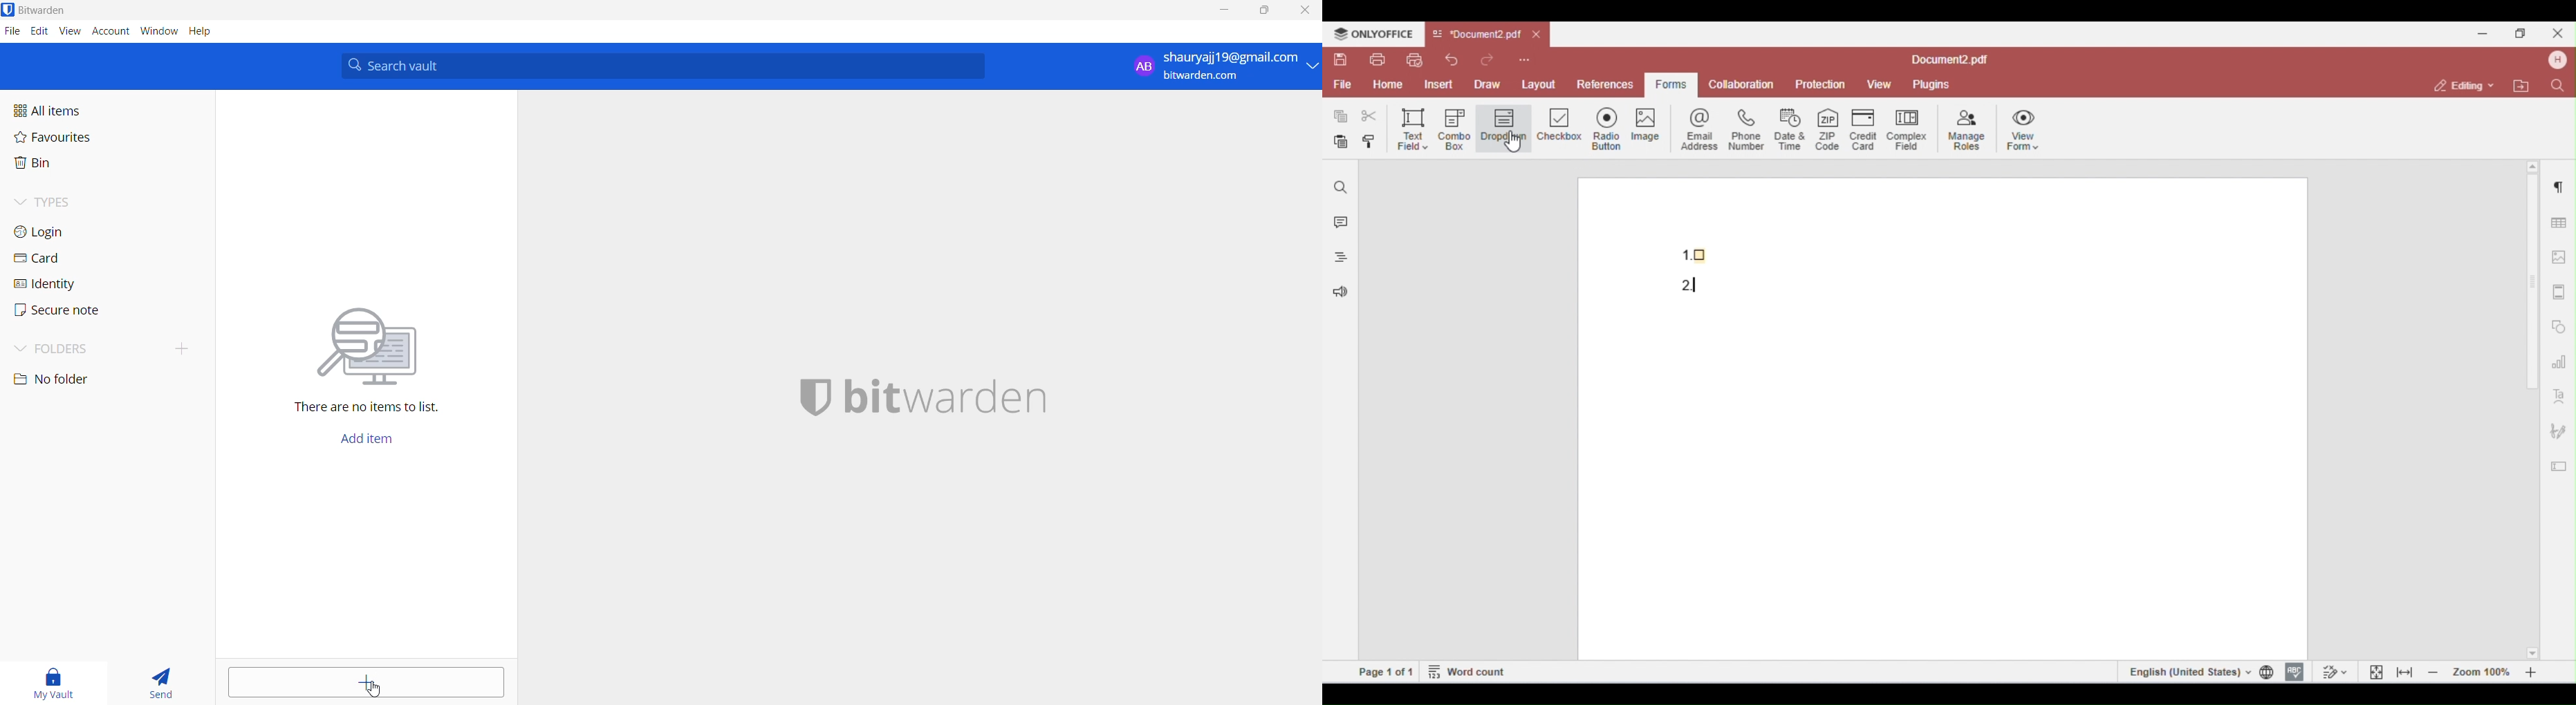  I want to click on bin, so click(71, 167).